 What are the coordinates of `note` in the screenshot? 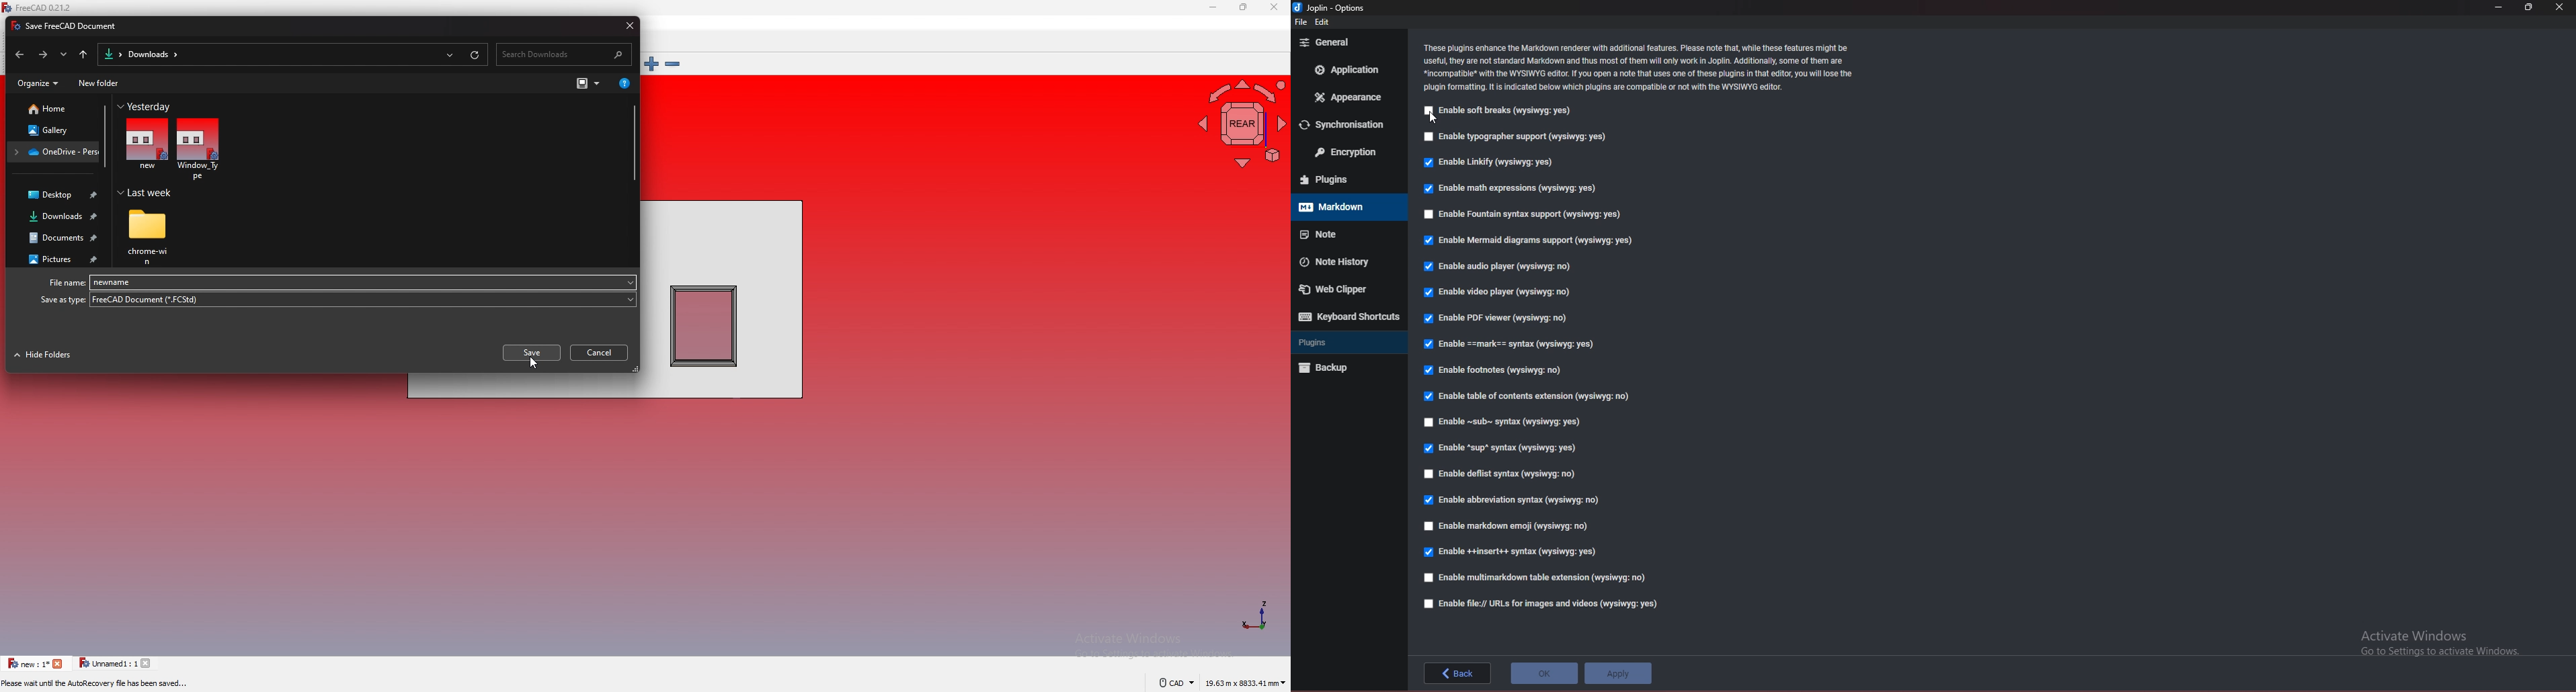 It's located at (1345, 232).